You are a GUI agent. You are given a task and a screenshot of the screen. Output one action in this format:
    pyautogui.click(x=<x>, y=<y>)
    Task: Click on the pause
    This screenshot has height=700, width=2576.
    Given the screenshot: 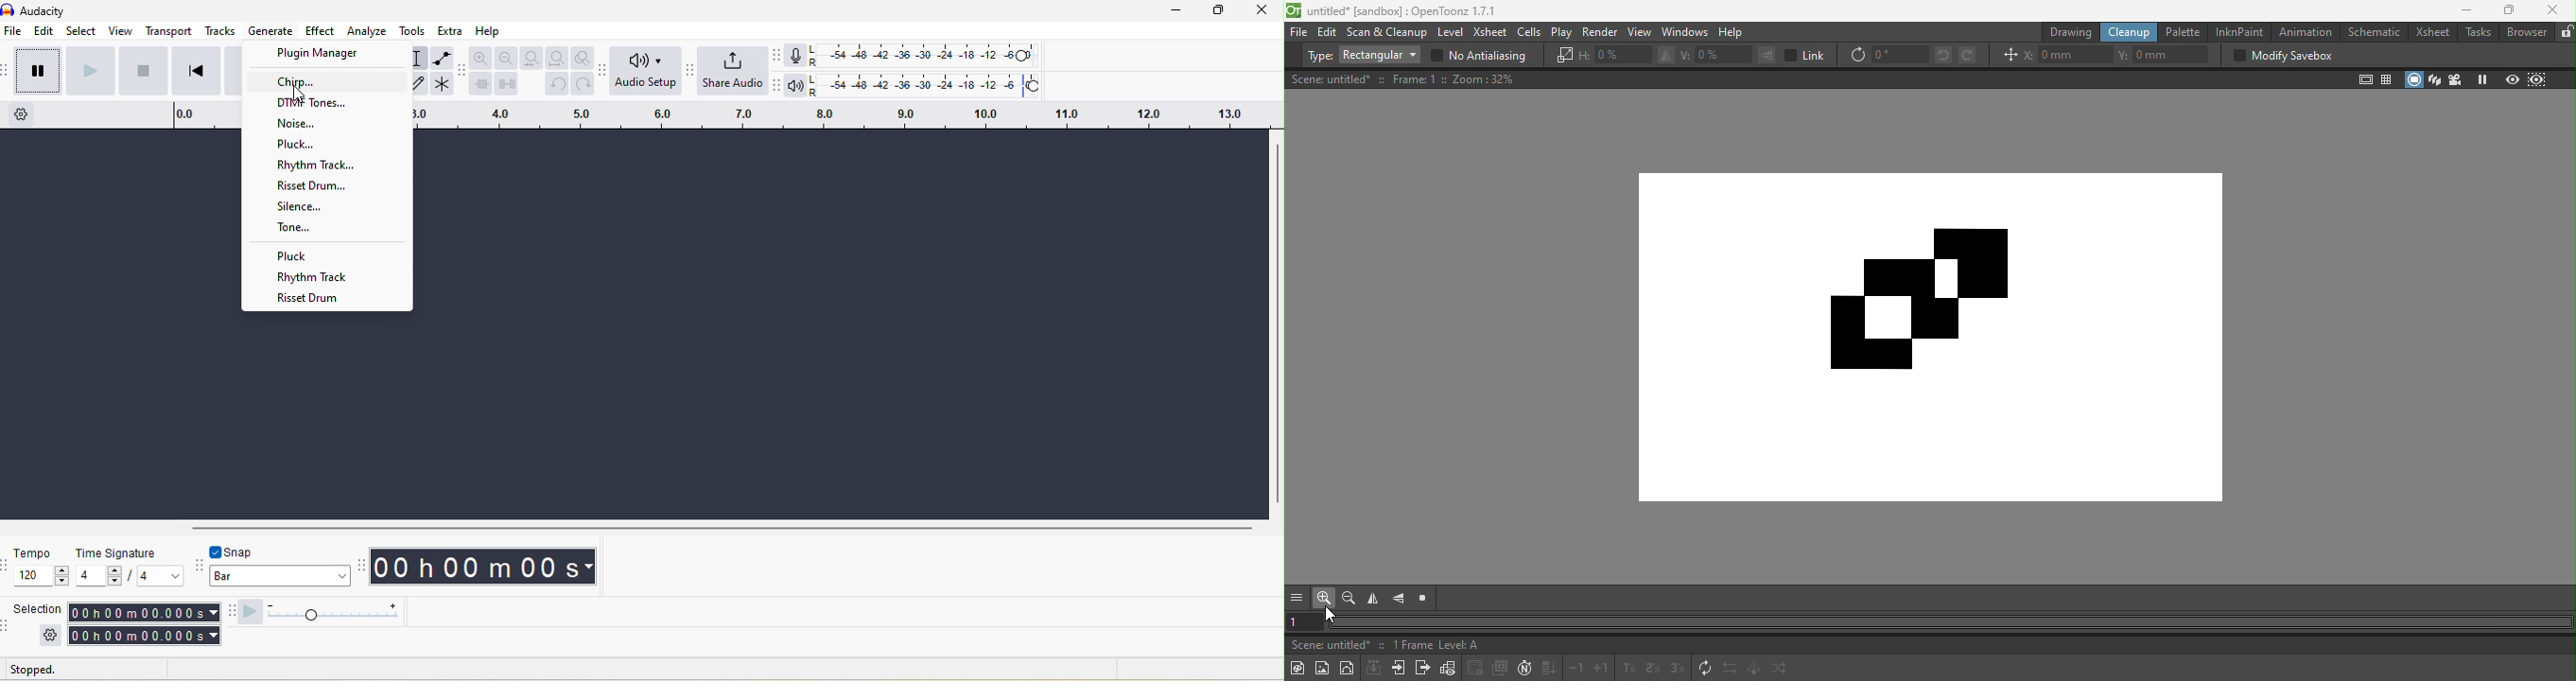 What is the action you would take?
    pyautogui.click(x=36, y=71)
    